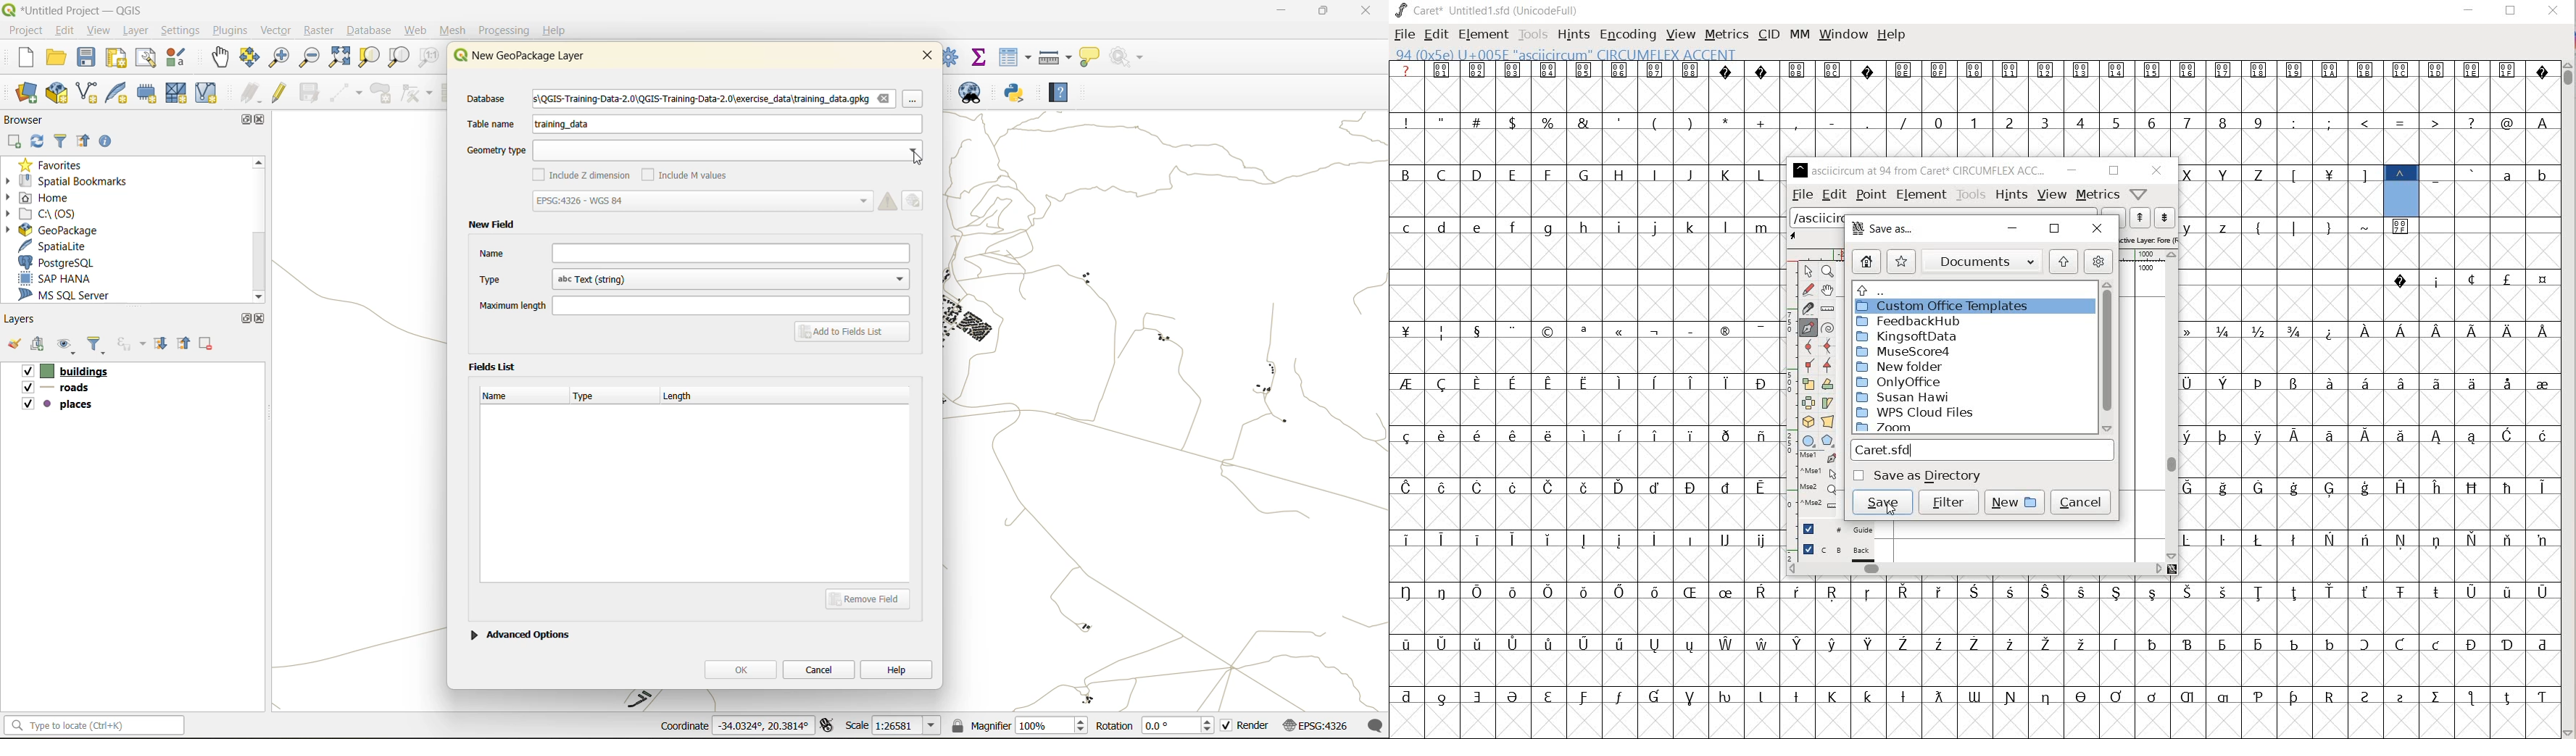  What do you see at coordinates (2081, 503) in the screenshot?
I see `cancel` at bounding box center [2081, 503].